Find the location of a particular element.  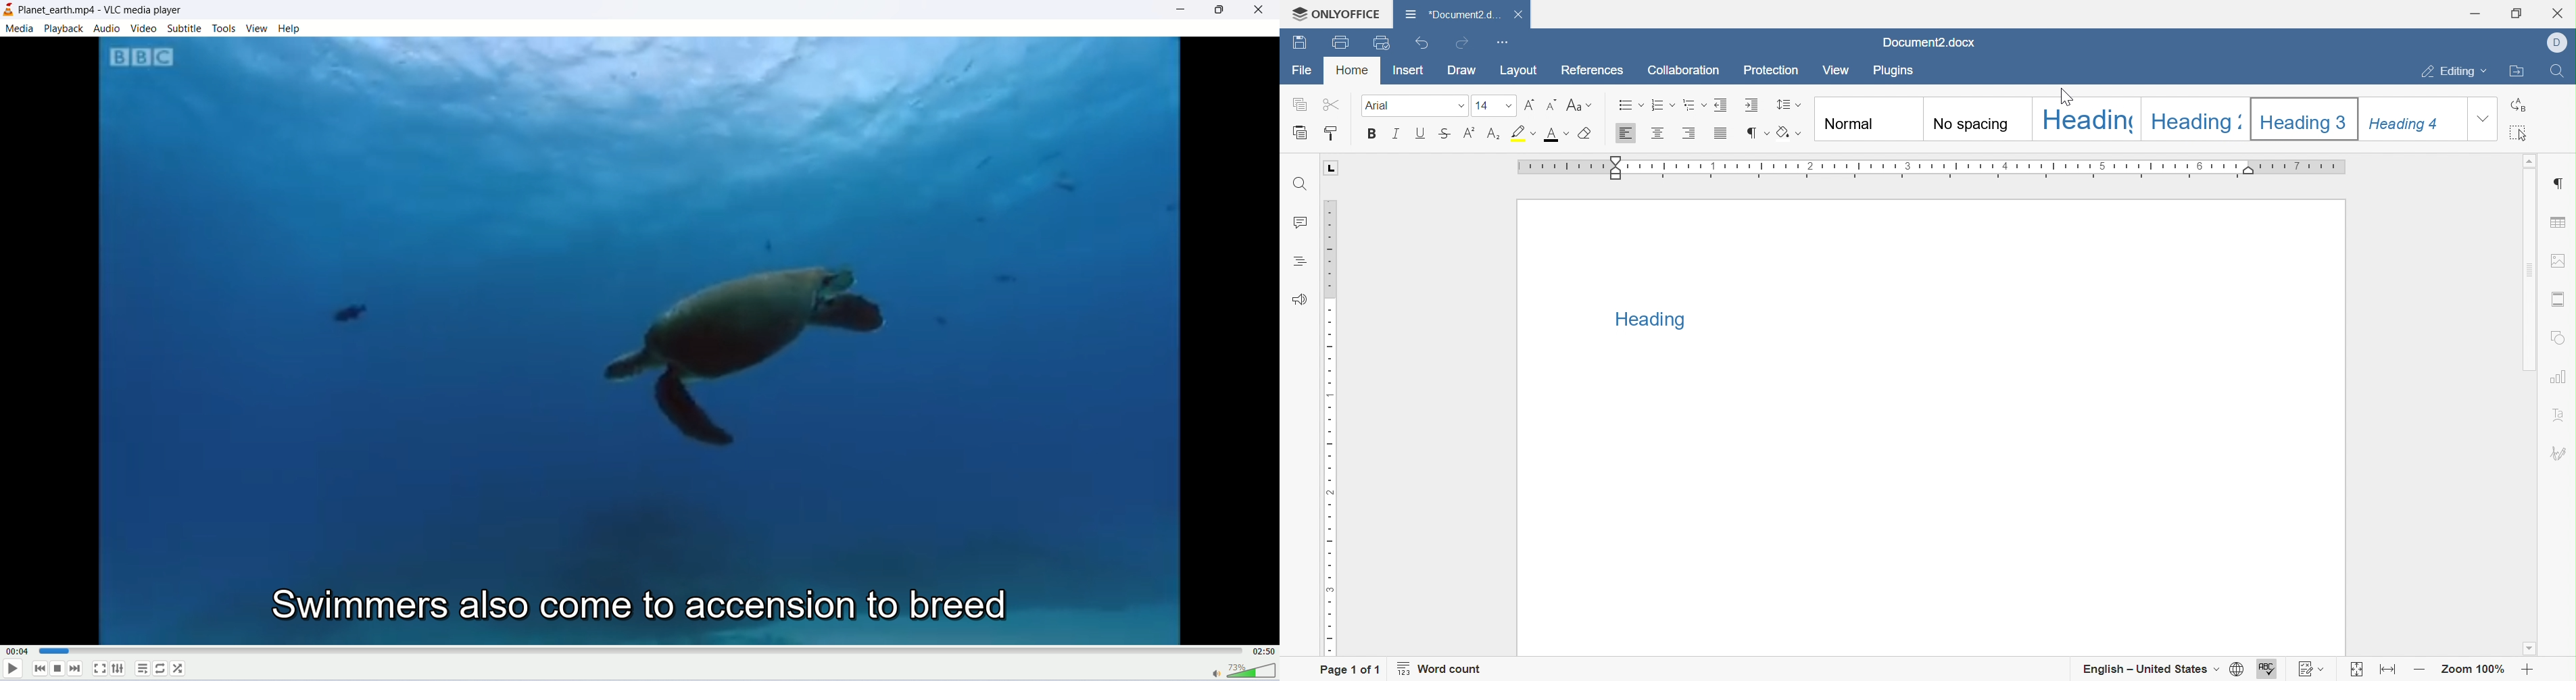

Protection is located at coordinates (1772, 70).